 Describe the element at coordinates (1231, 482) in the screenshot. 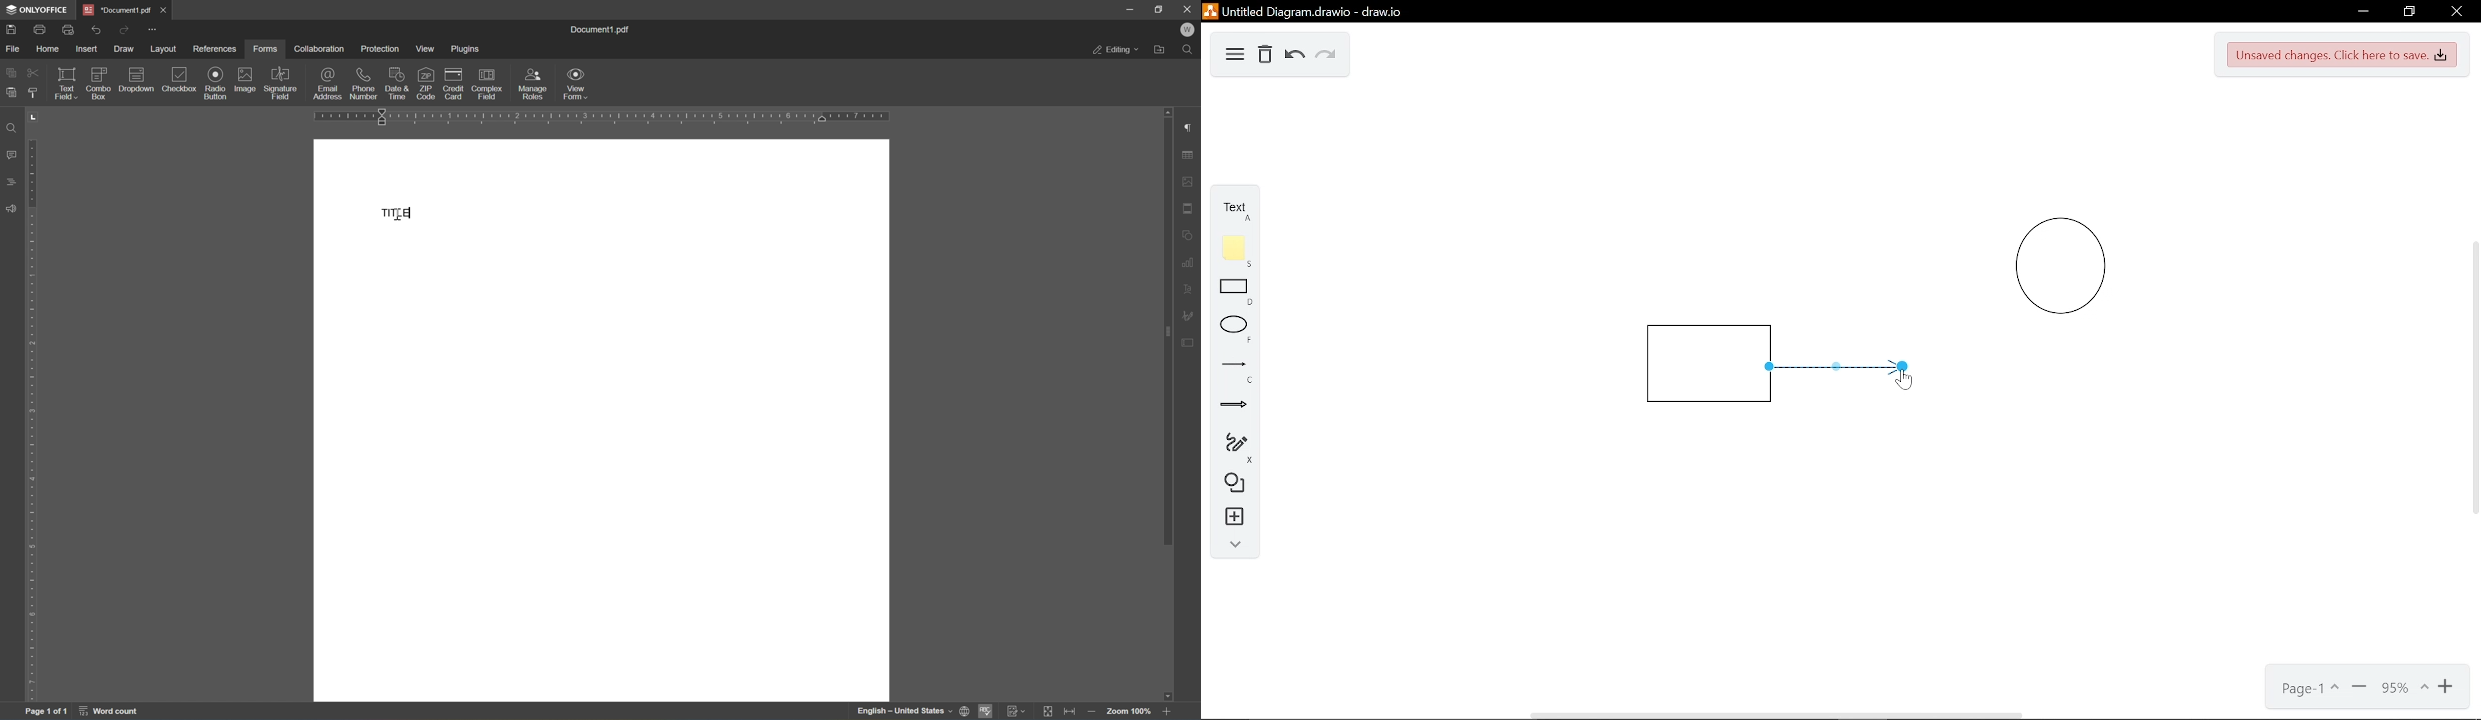

I see `Diagram` at that location.